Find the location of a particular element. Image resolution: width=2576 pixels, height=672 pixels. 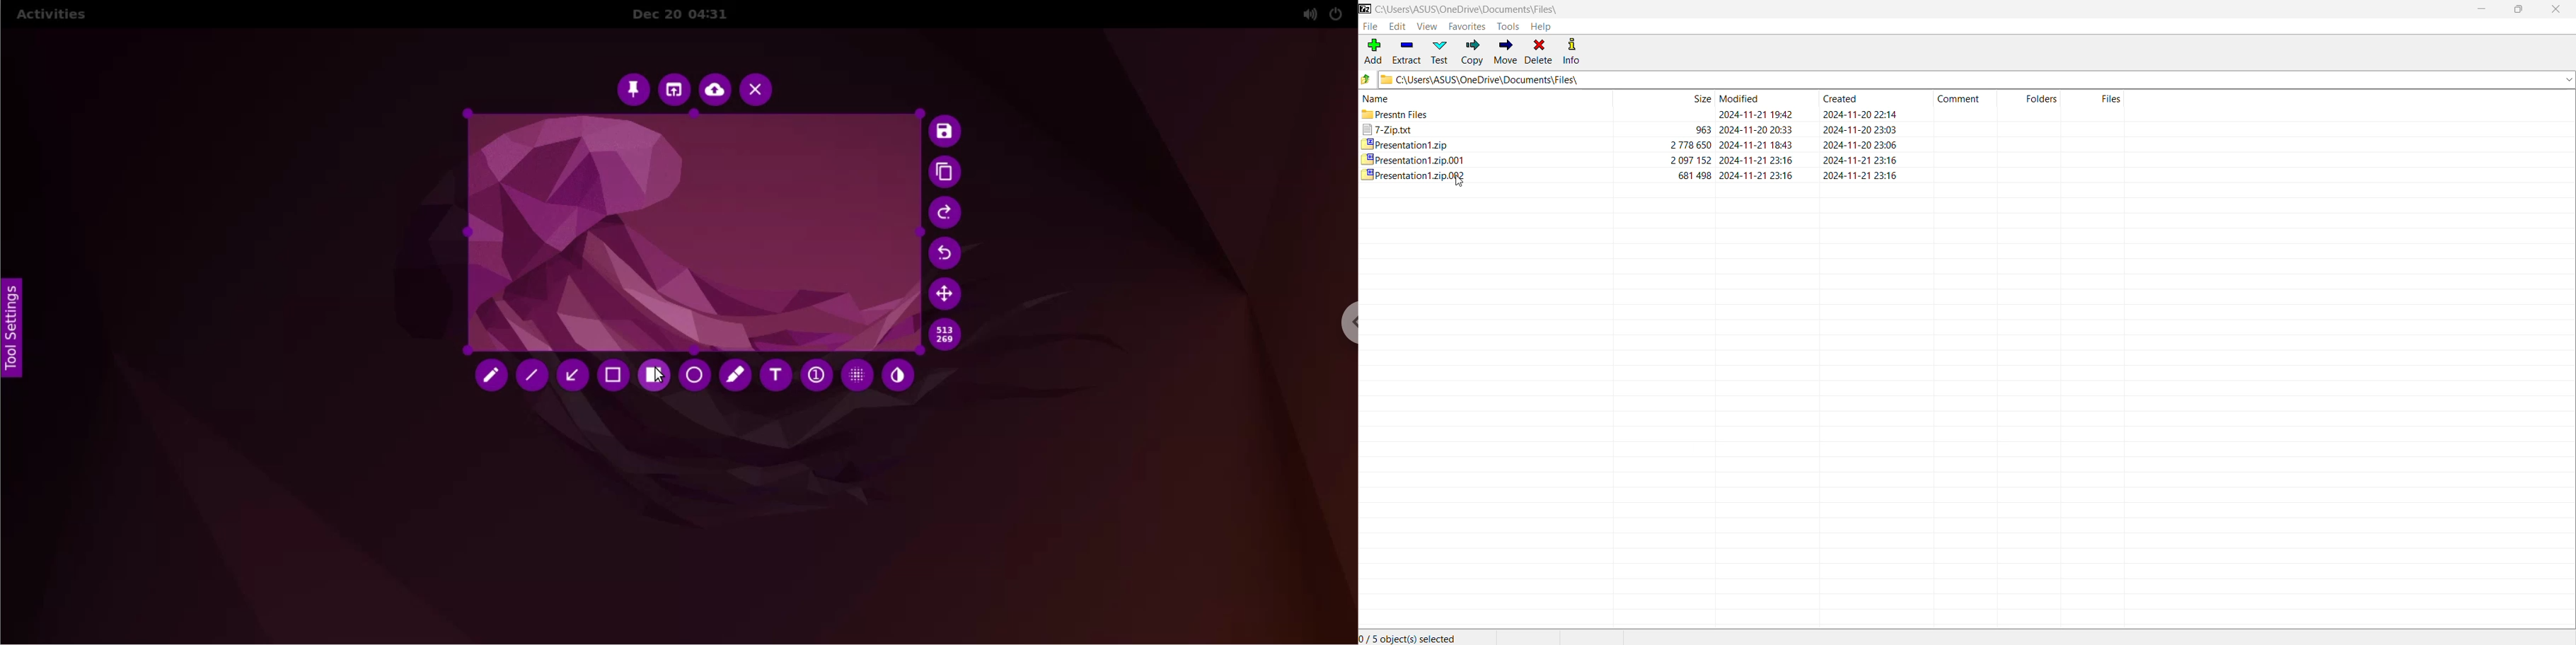

2024-11-20 23:03 is located at coordinates (1861, 131).